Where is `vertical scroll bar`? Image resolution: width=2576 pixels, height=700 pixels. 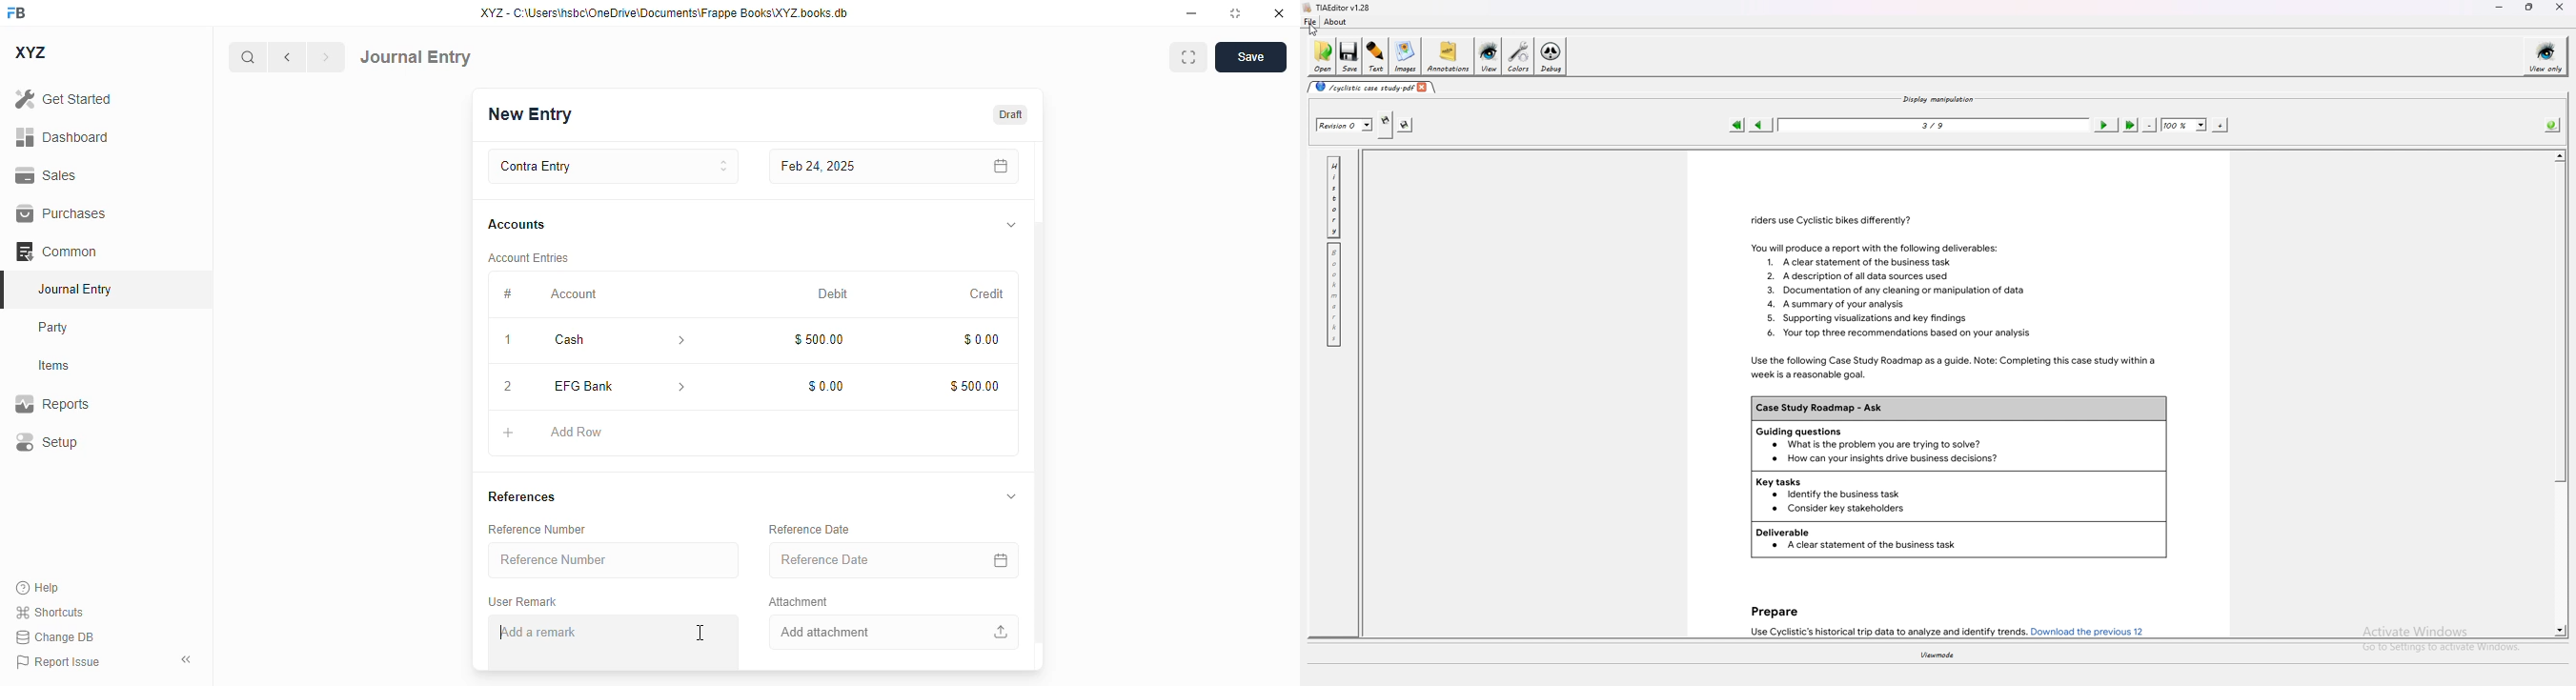 vertical scroll bar is located at coordinates (1039, 406).